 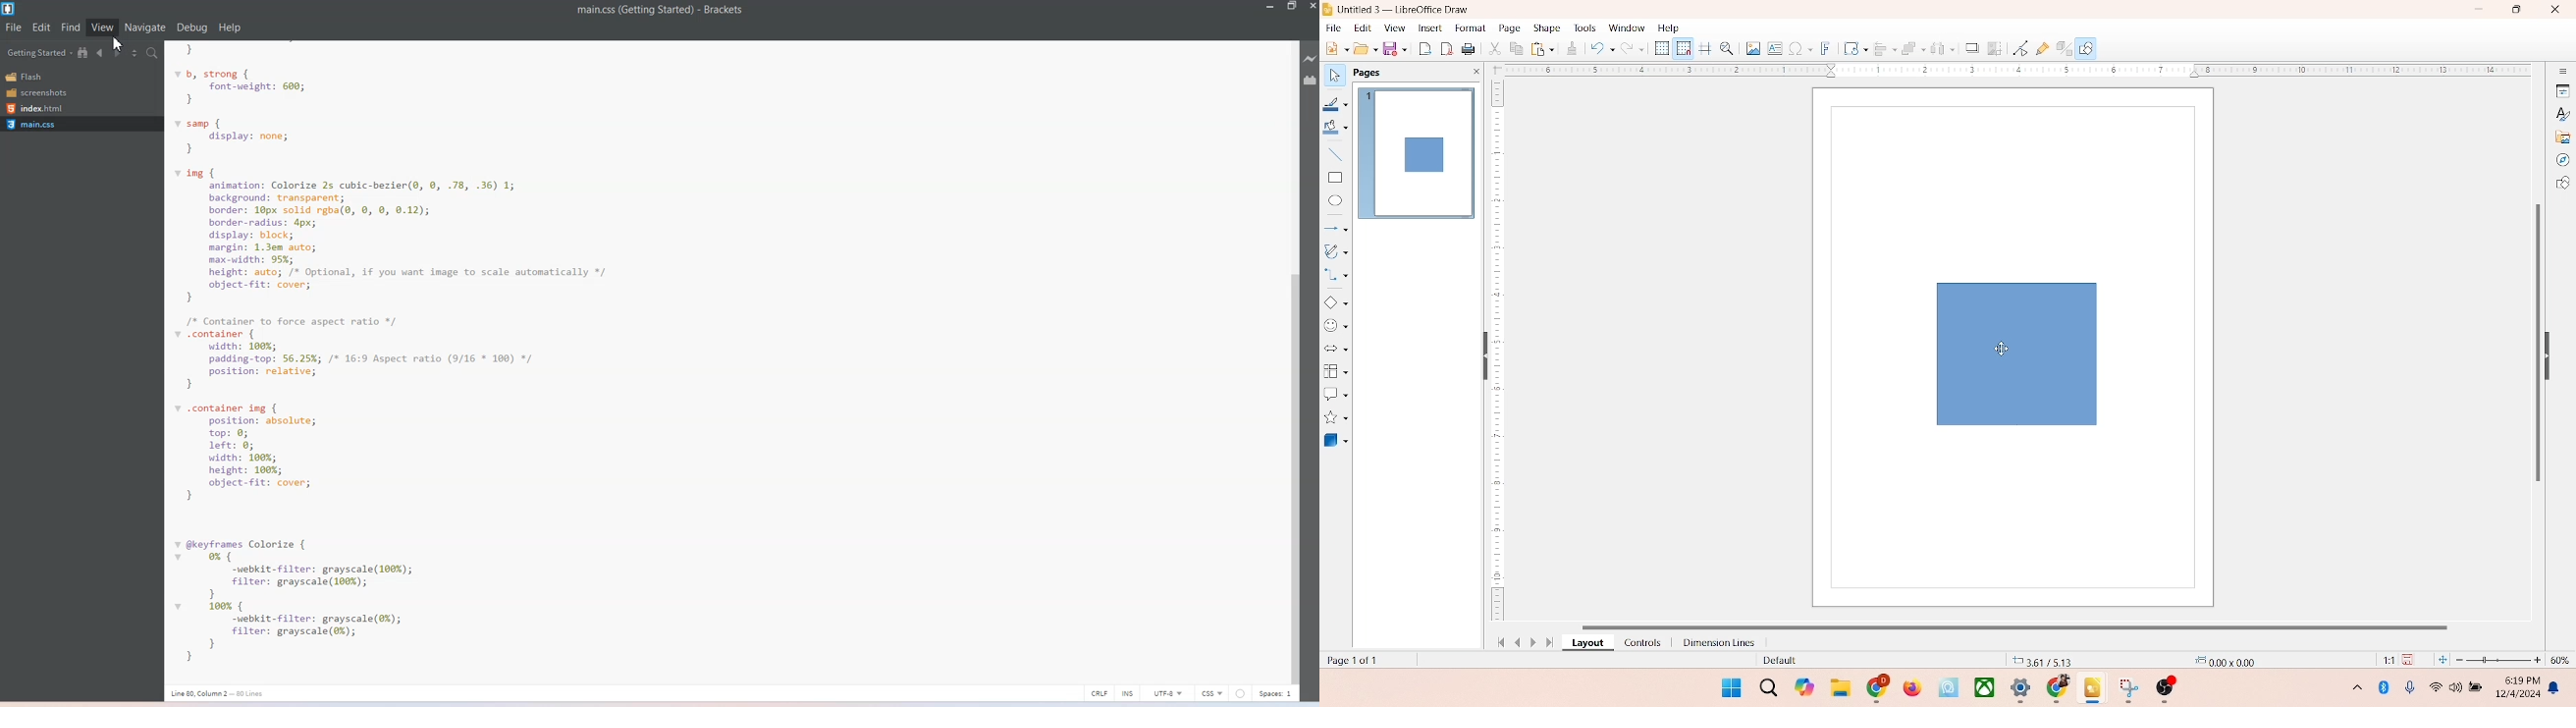 What do you see at coordinates (2223, 659) in the screenshot?
I see `anchor point` at bounding box center [2223, 659].